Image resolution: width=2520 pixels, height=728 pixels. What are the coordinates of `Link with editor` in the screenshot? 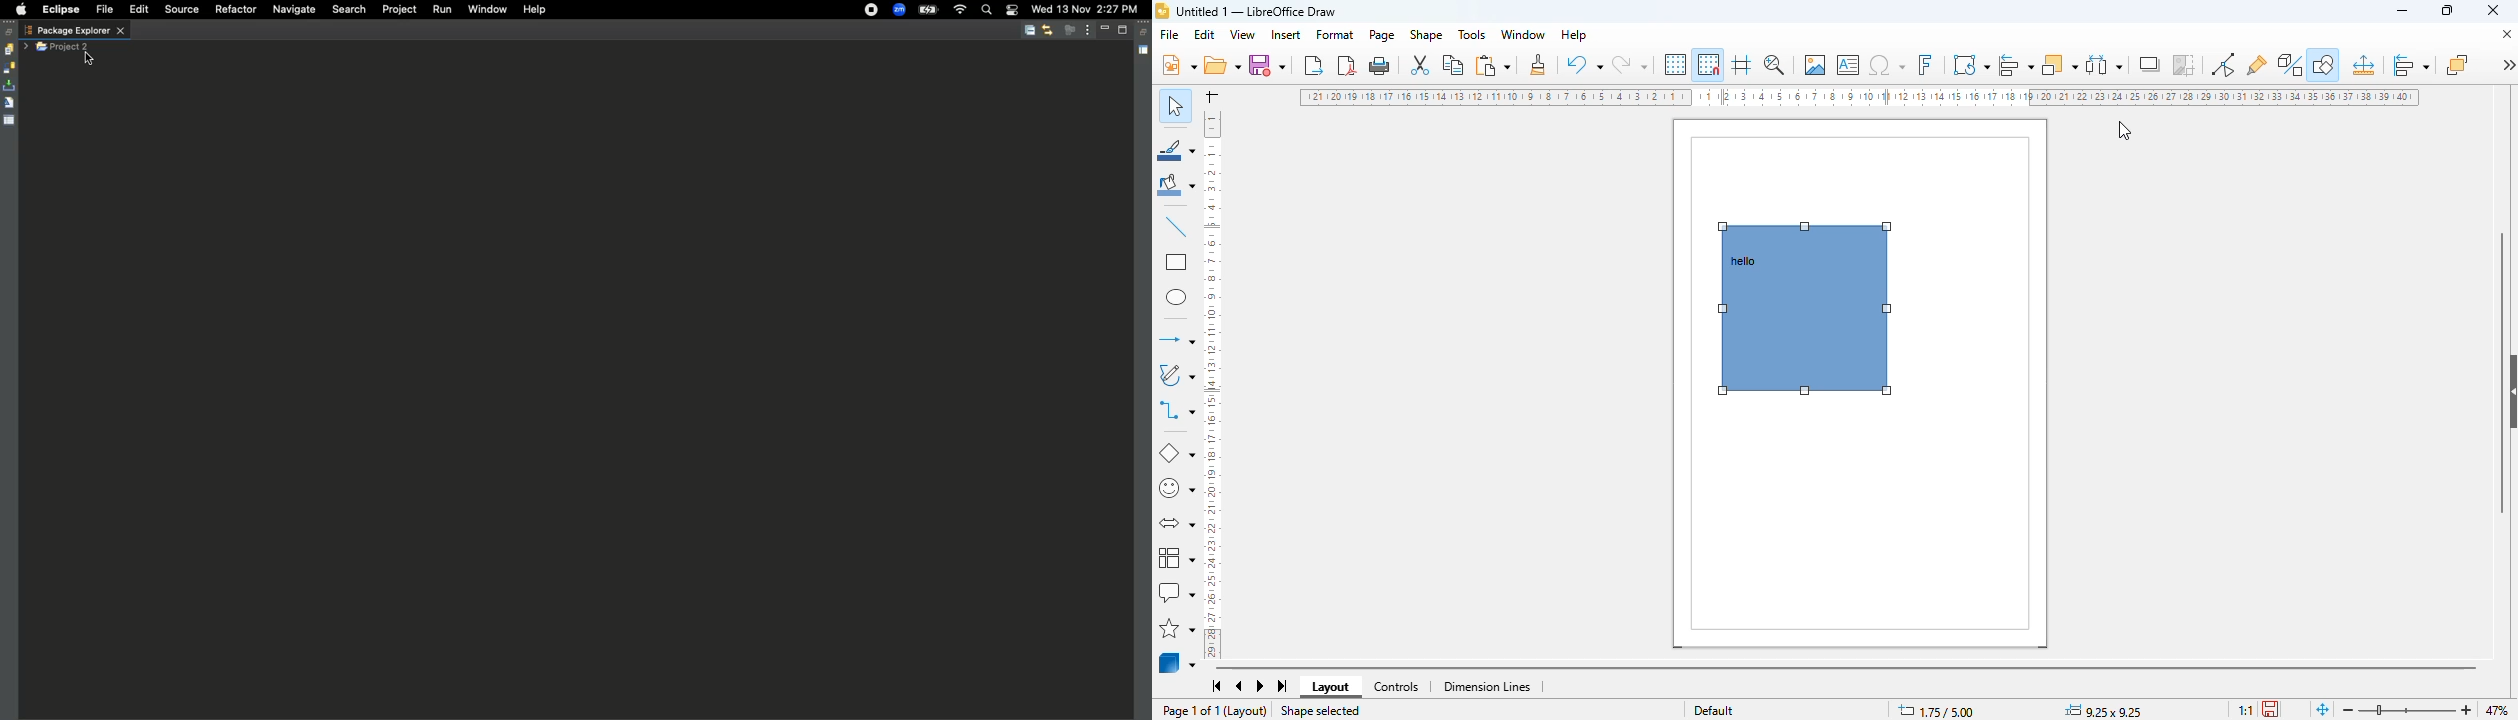 It's located at (1047, 30).